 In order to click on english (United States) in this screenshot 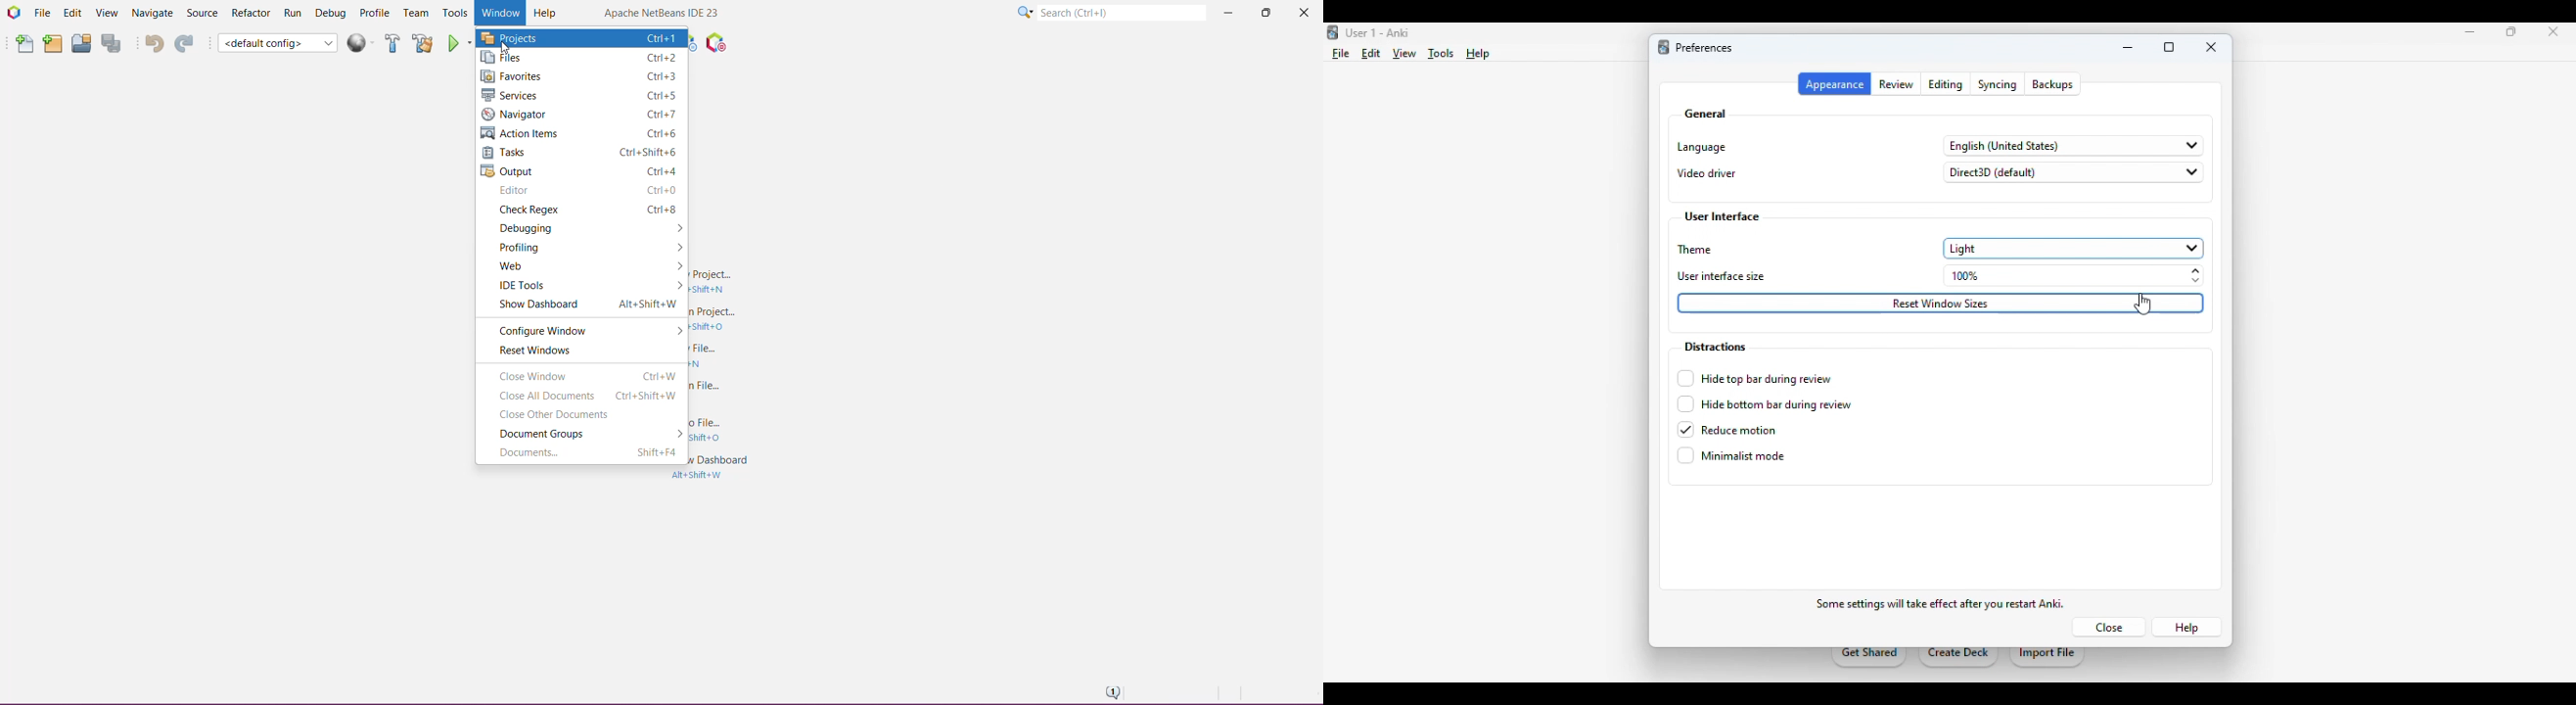, I will do `click(2075, 146)`.